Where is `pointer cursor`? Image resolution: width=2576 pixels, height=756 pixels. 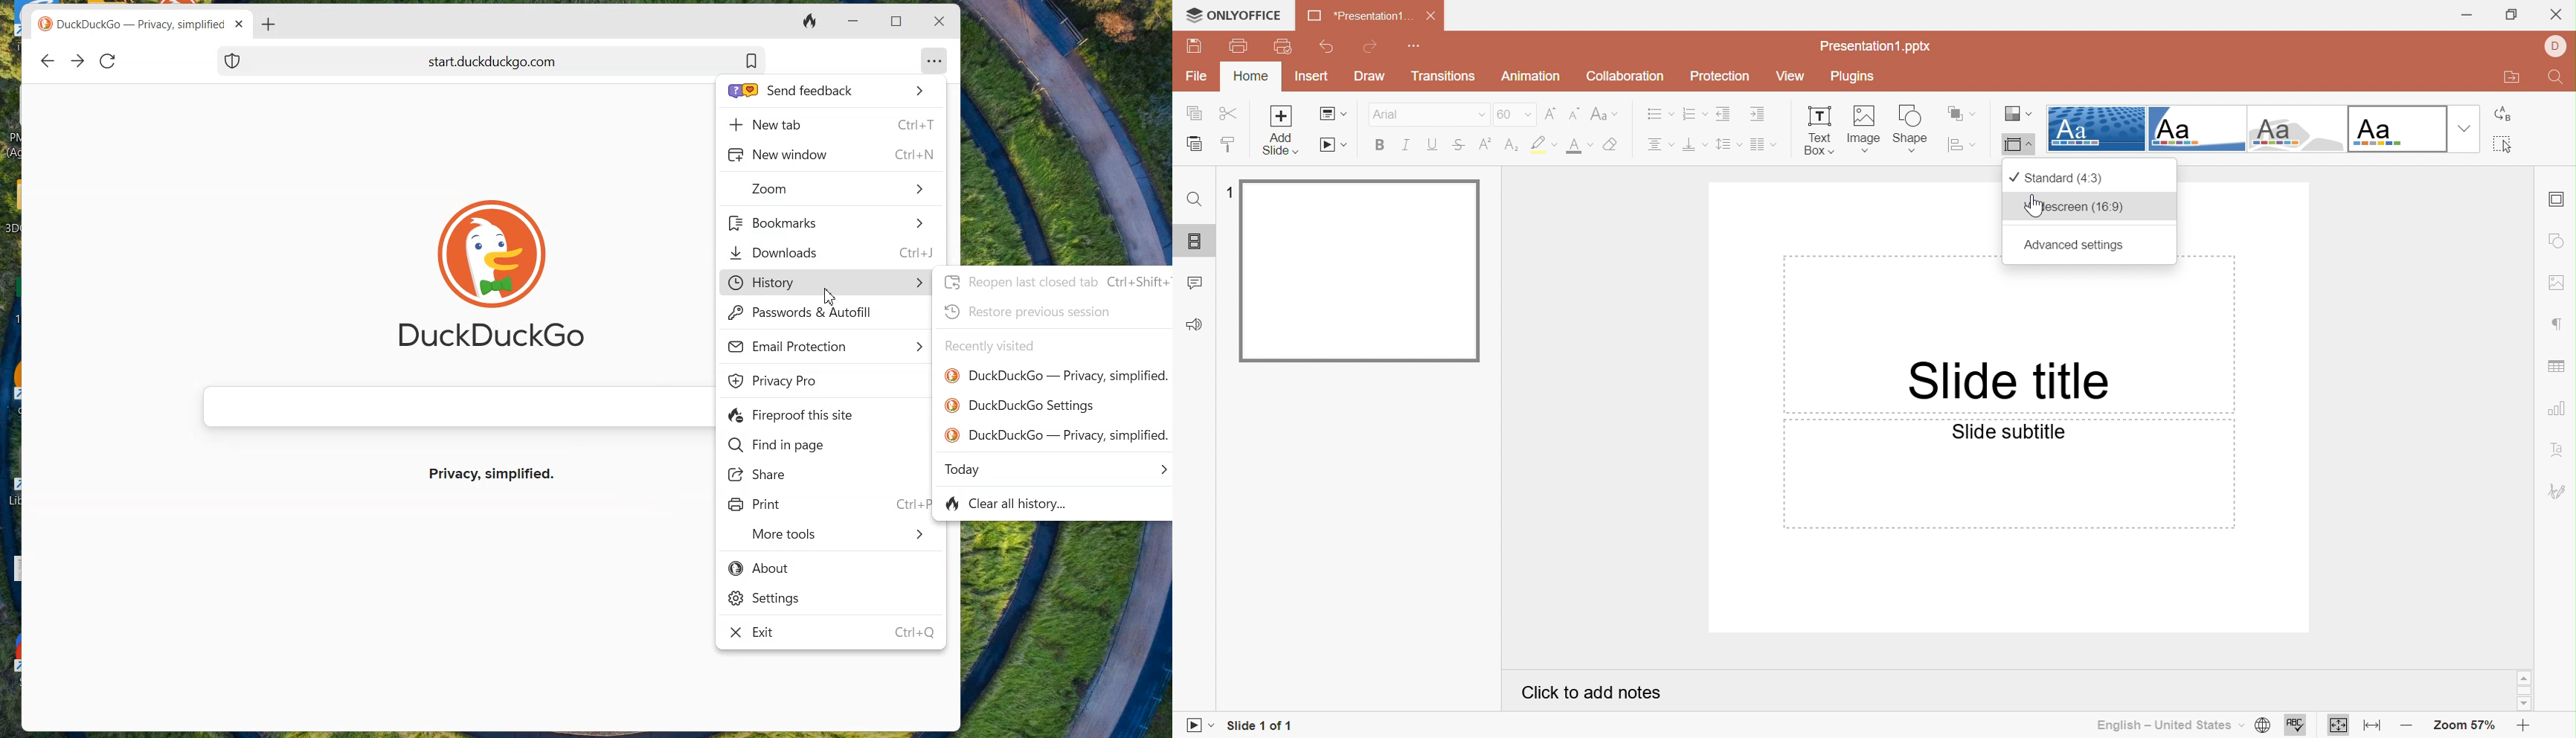 pointer cursor is located at coordinates (2032, 206).